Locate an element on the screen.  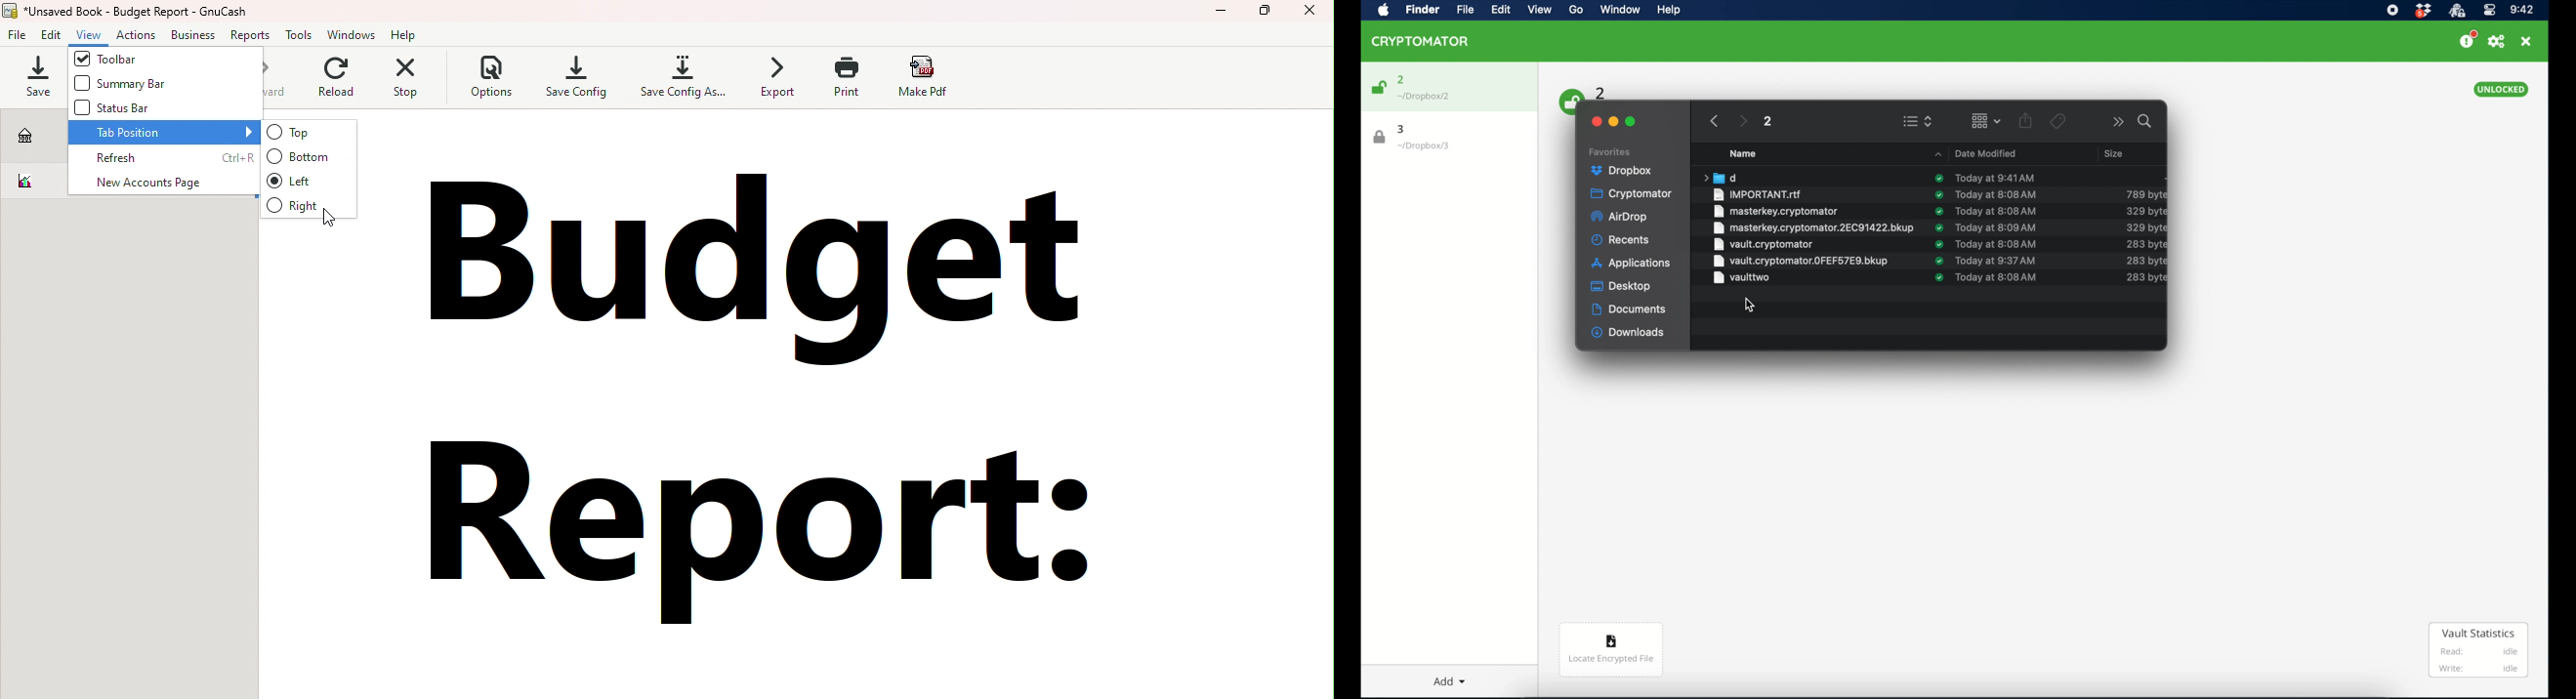
Save is located at coordinates (34, 76).